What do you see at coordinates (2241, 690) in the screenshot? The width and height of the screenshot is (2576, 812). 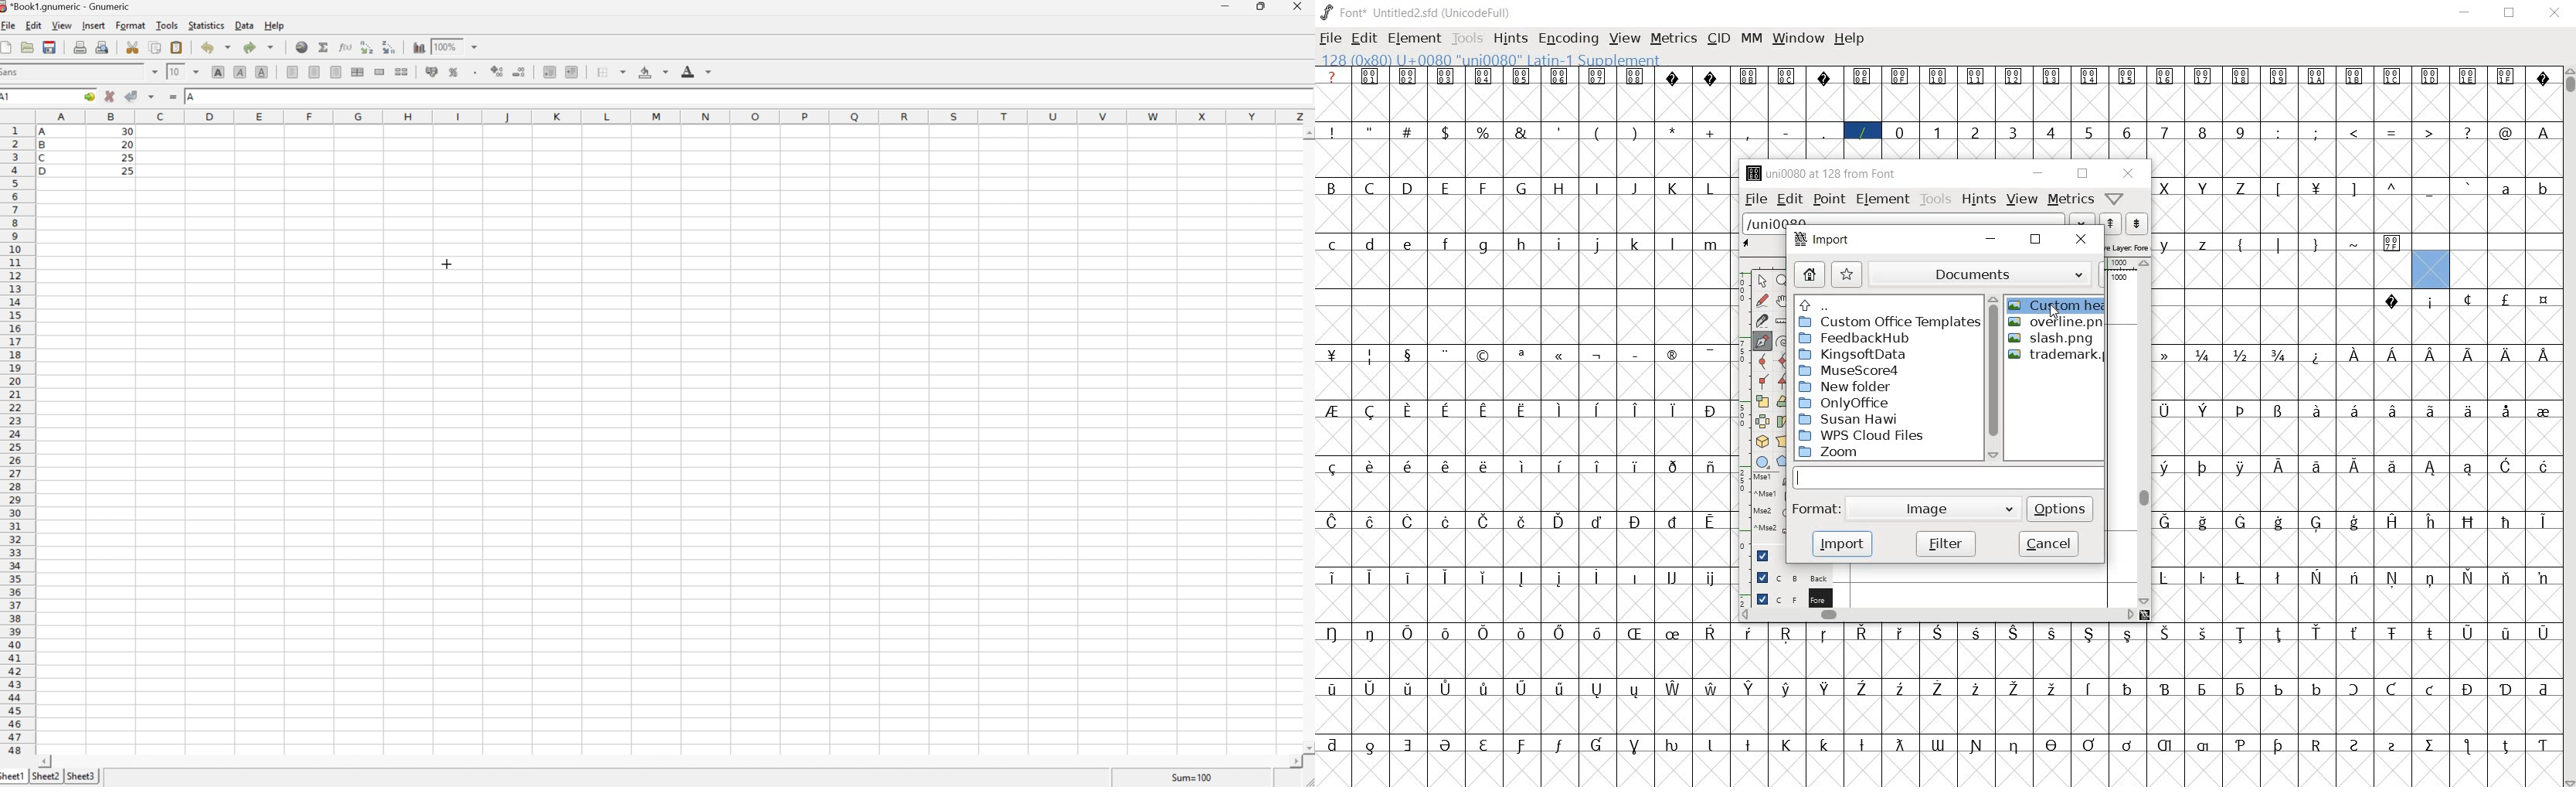 I see `glyph` at bounding box center [2241, 690].